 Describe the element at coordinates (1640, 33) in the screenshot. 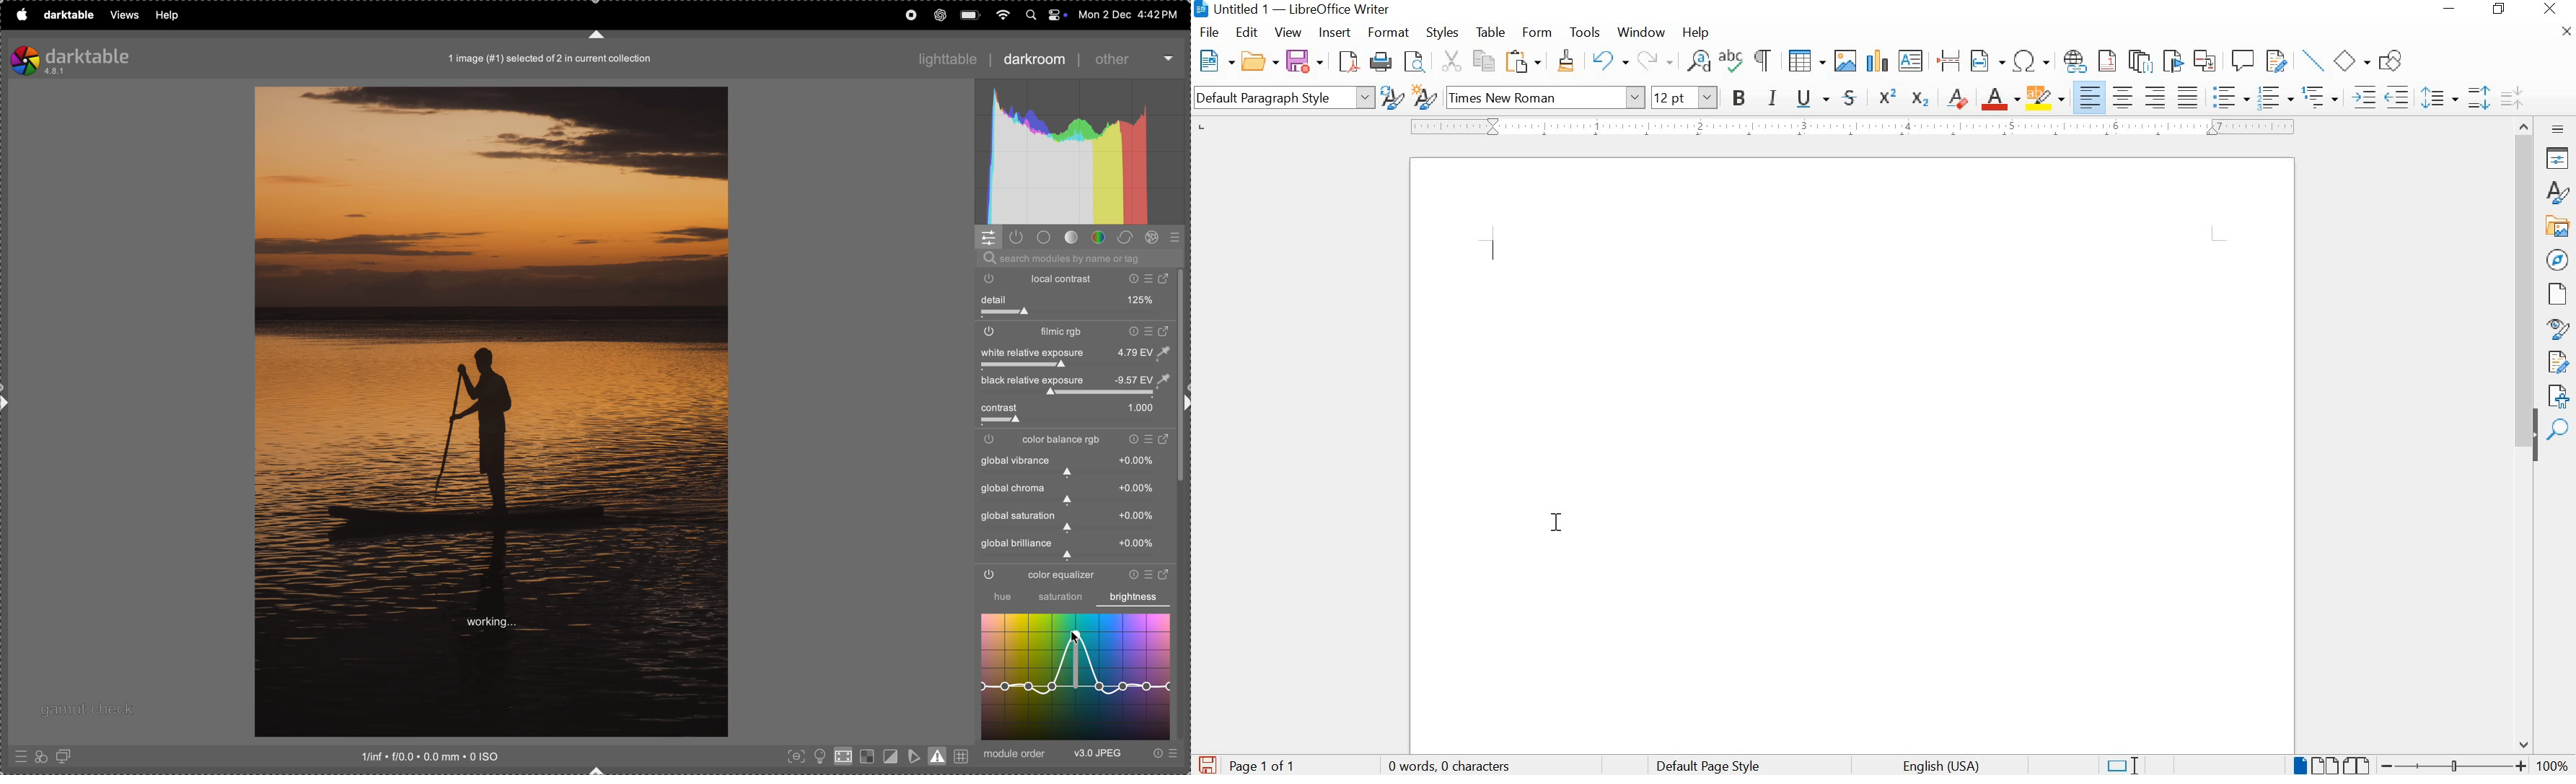

I see `WINDOW` at that location.